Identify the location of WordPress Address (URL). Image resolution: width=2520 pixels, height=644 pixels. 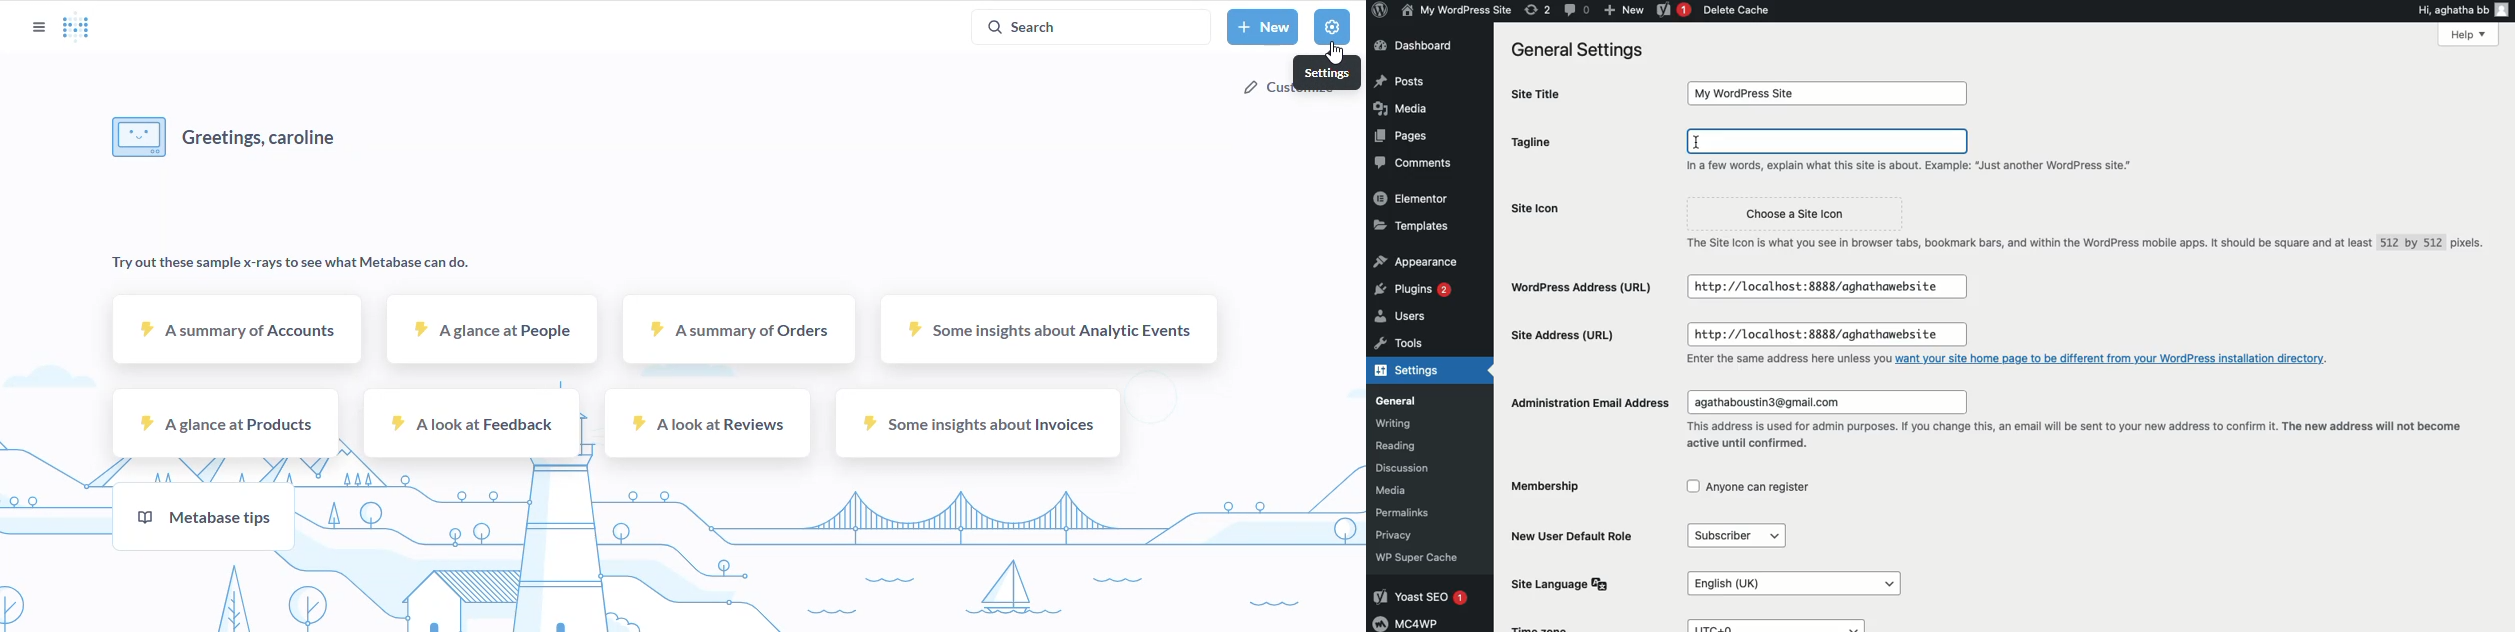
(1585, 286).